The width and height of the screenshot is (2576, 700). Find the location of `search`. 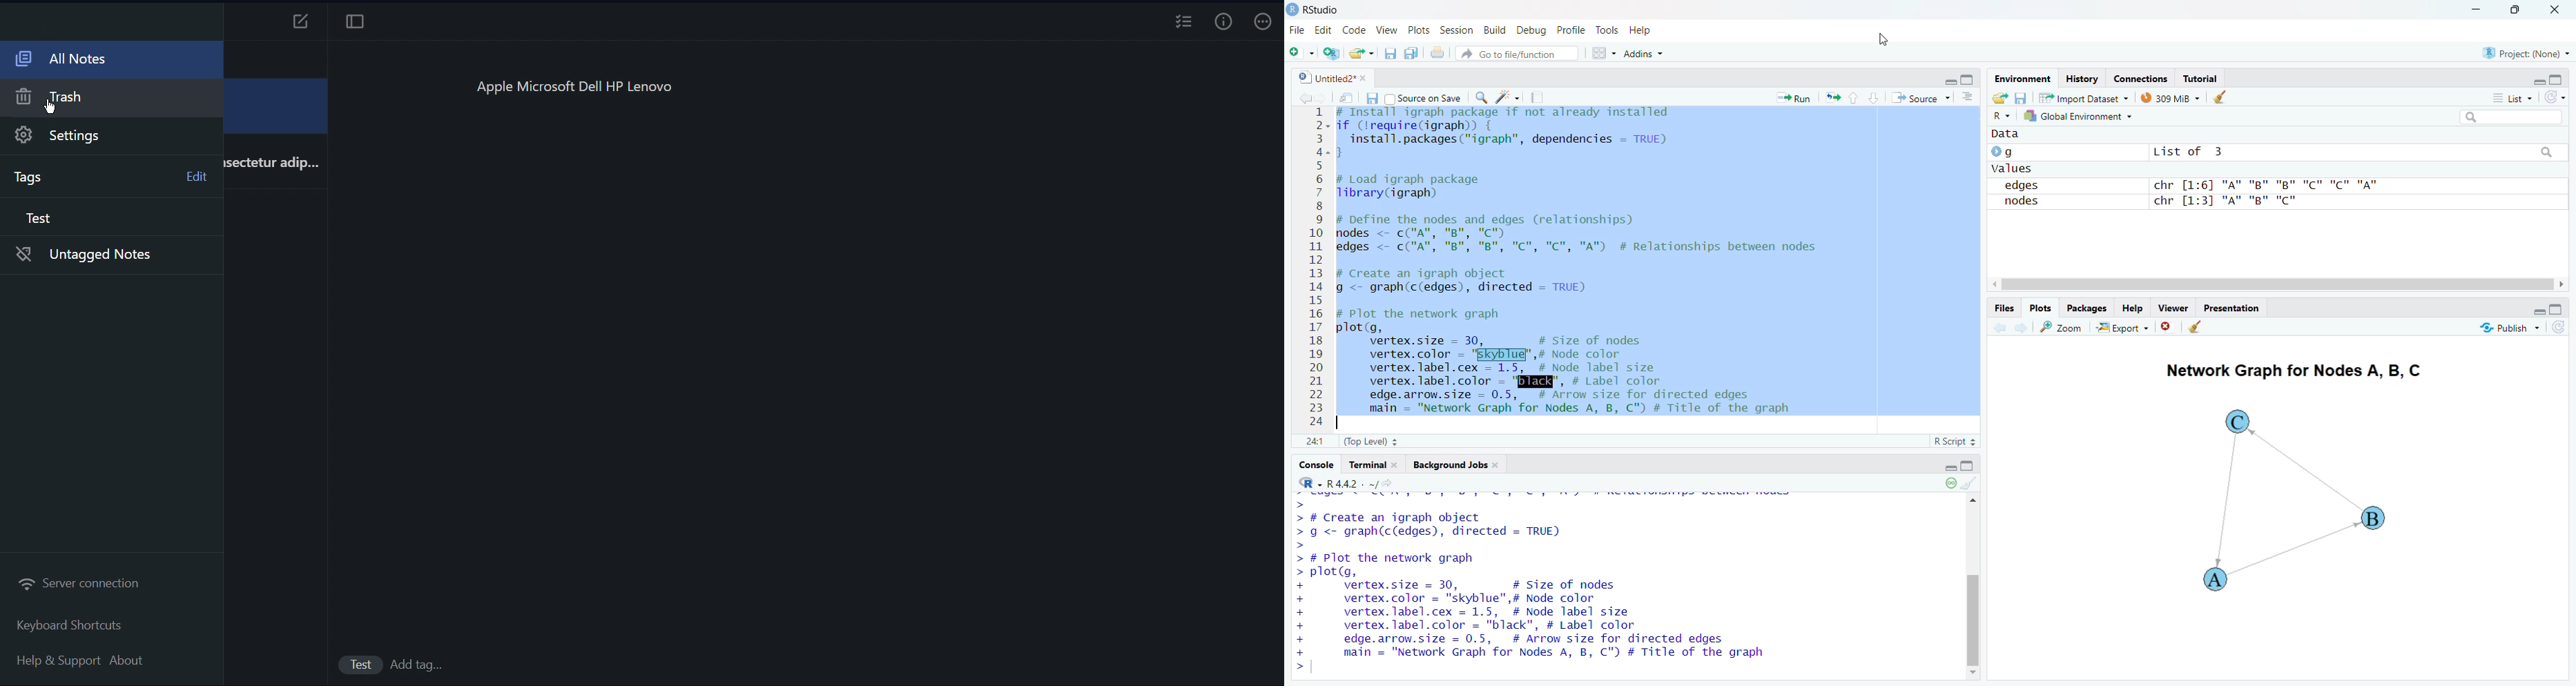

search is located at coordinates (2514, 115).